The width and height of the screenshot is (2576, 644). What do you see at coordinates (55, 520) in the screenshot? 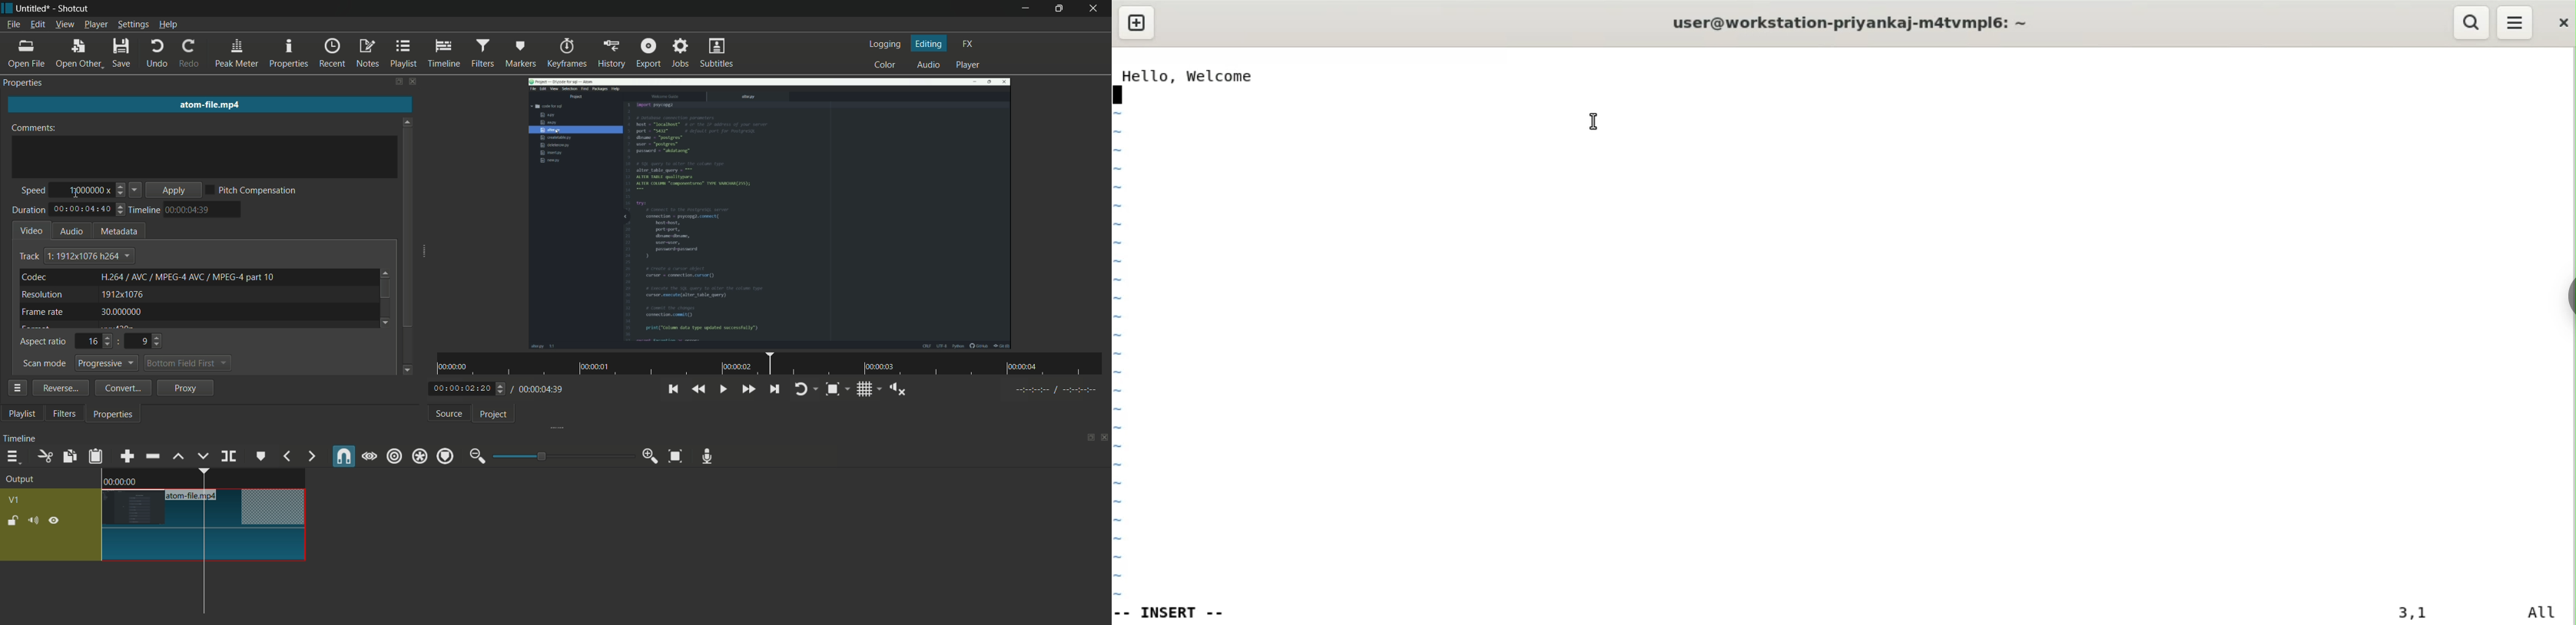
I see `hide` at bounding box center [55, 520].